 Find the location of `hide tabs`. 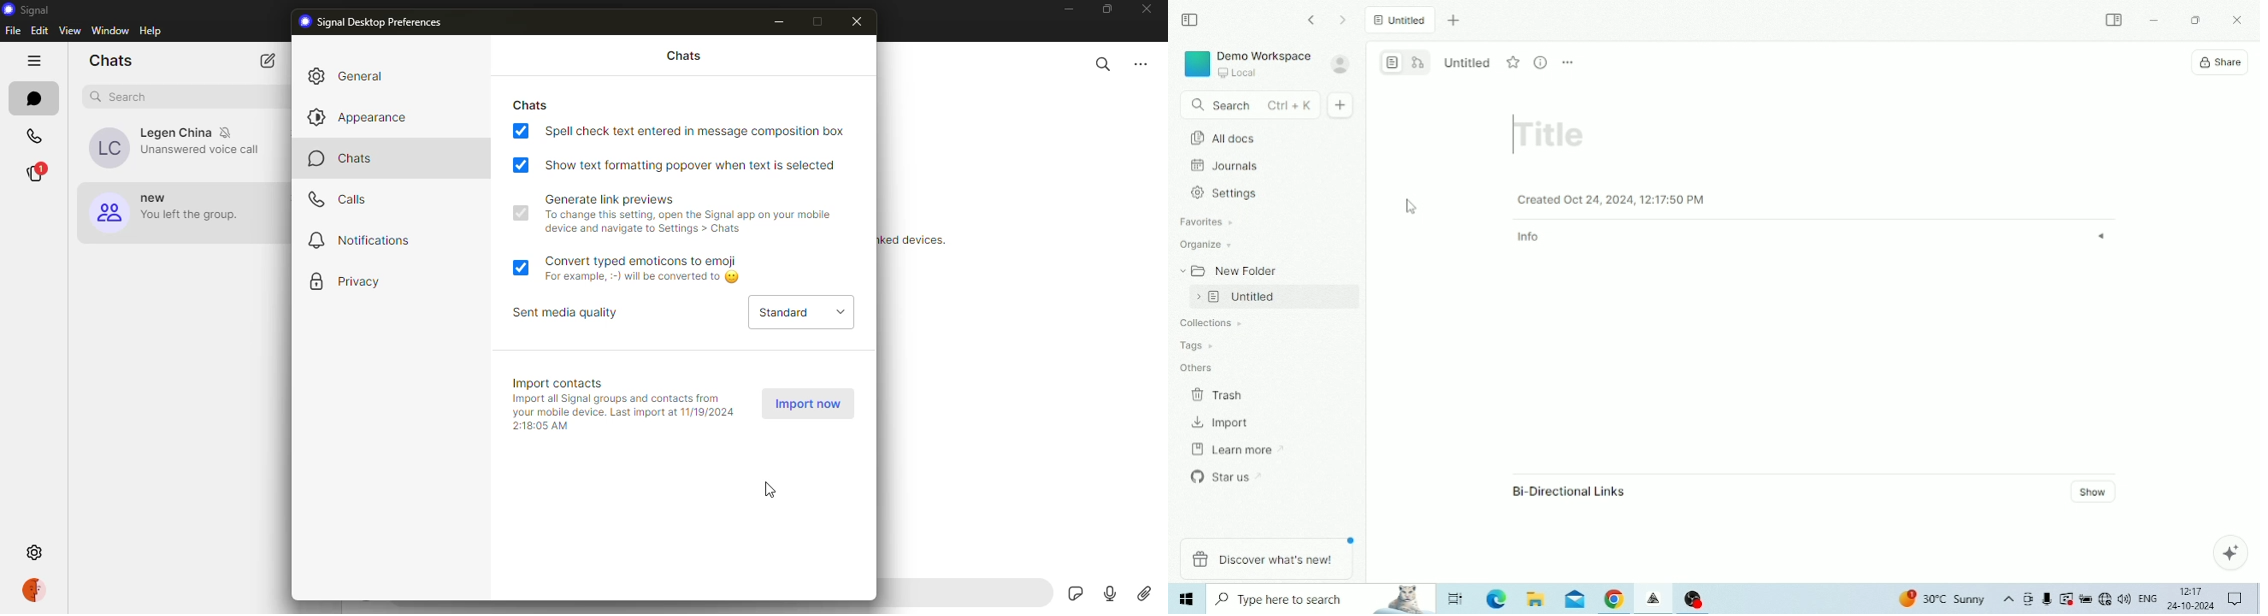

hide tabs is located at coordinates (32, 59).